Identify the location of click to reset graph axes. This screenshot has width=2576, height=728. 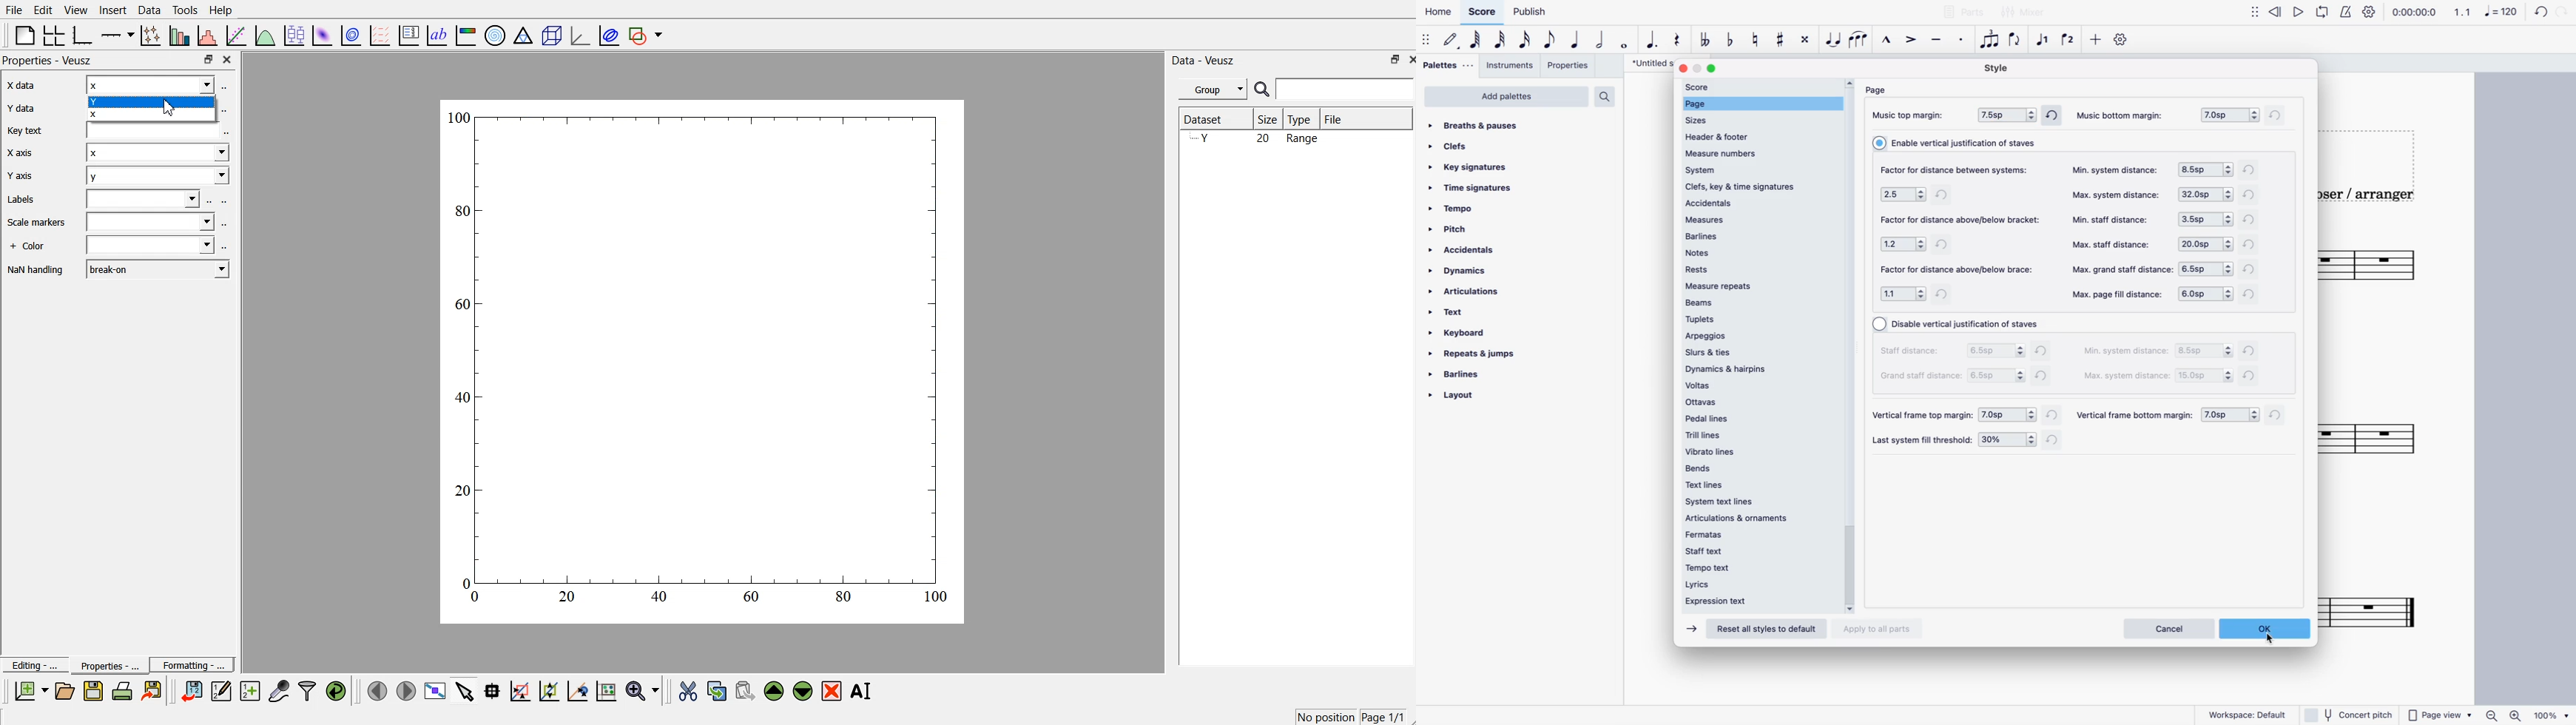
(607, 689).